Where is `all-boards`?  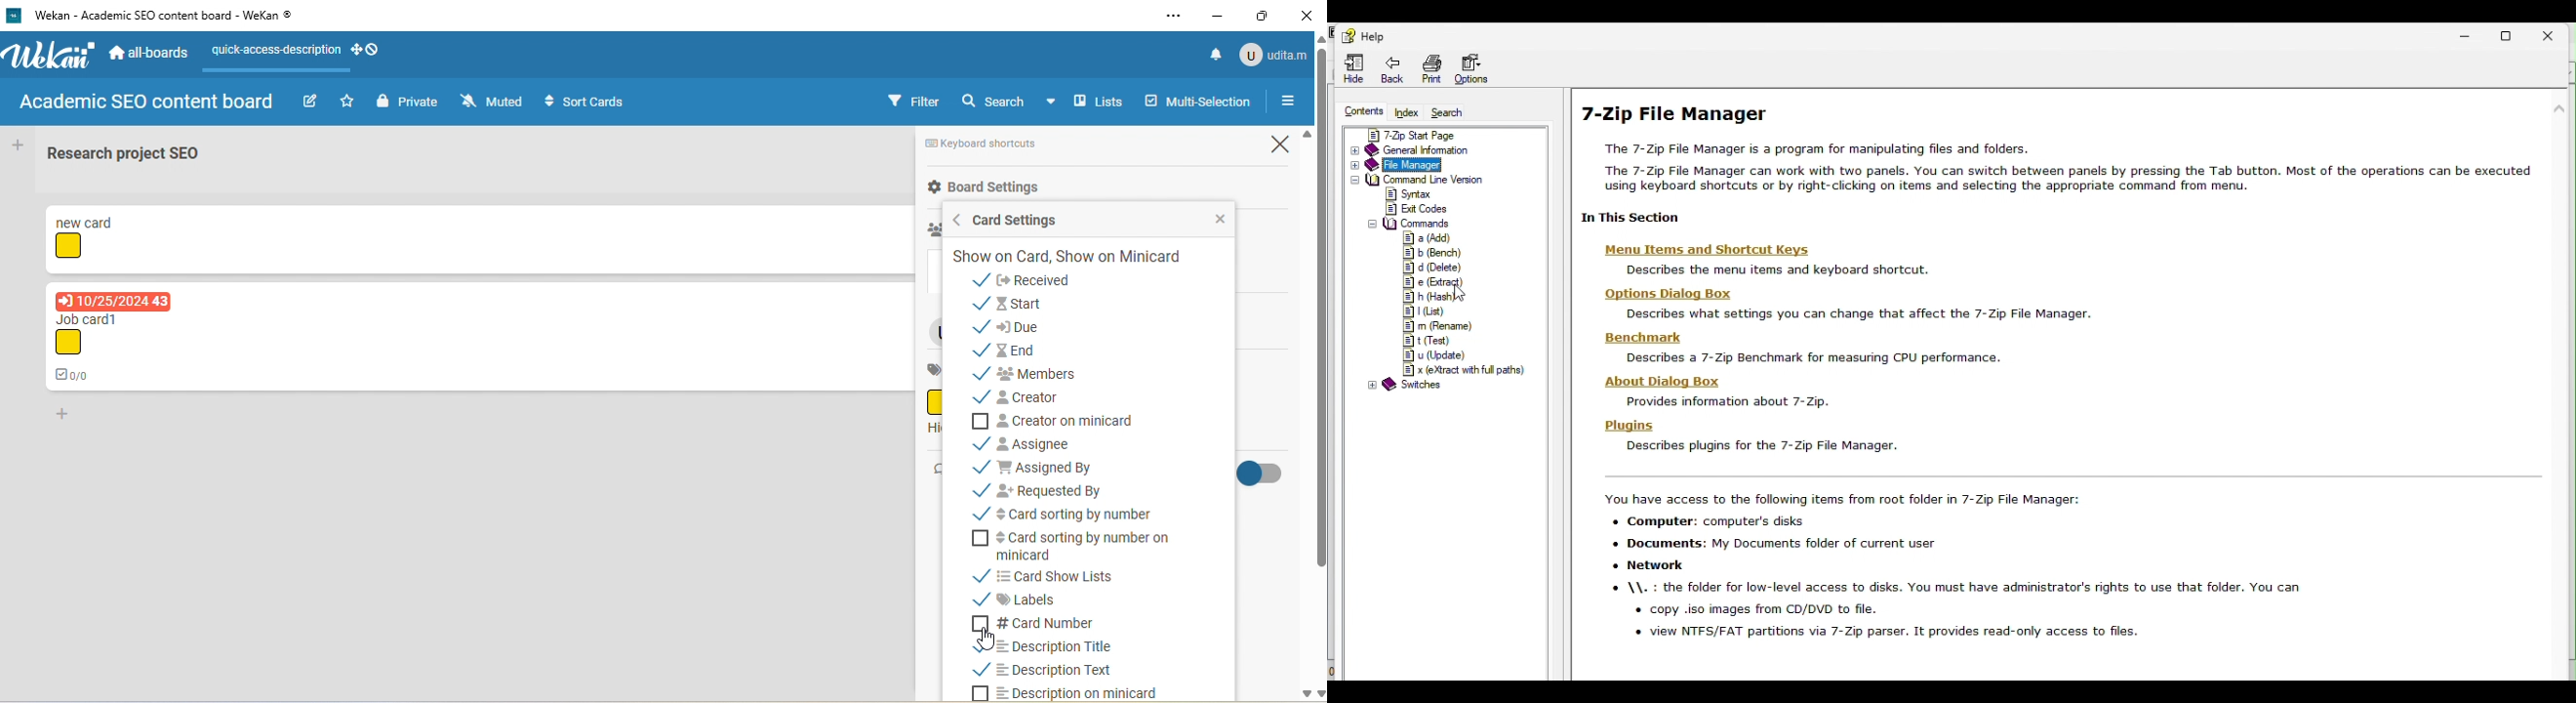
all-boards is located at coordinates (151, 51).